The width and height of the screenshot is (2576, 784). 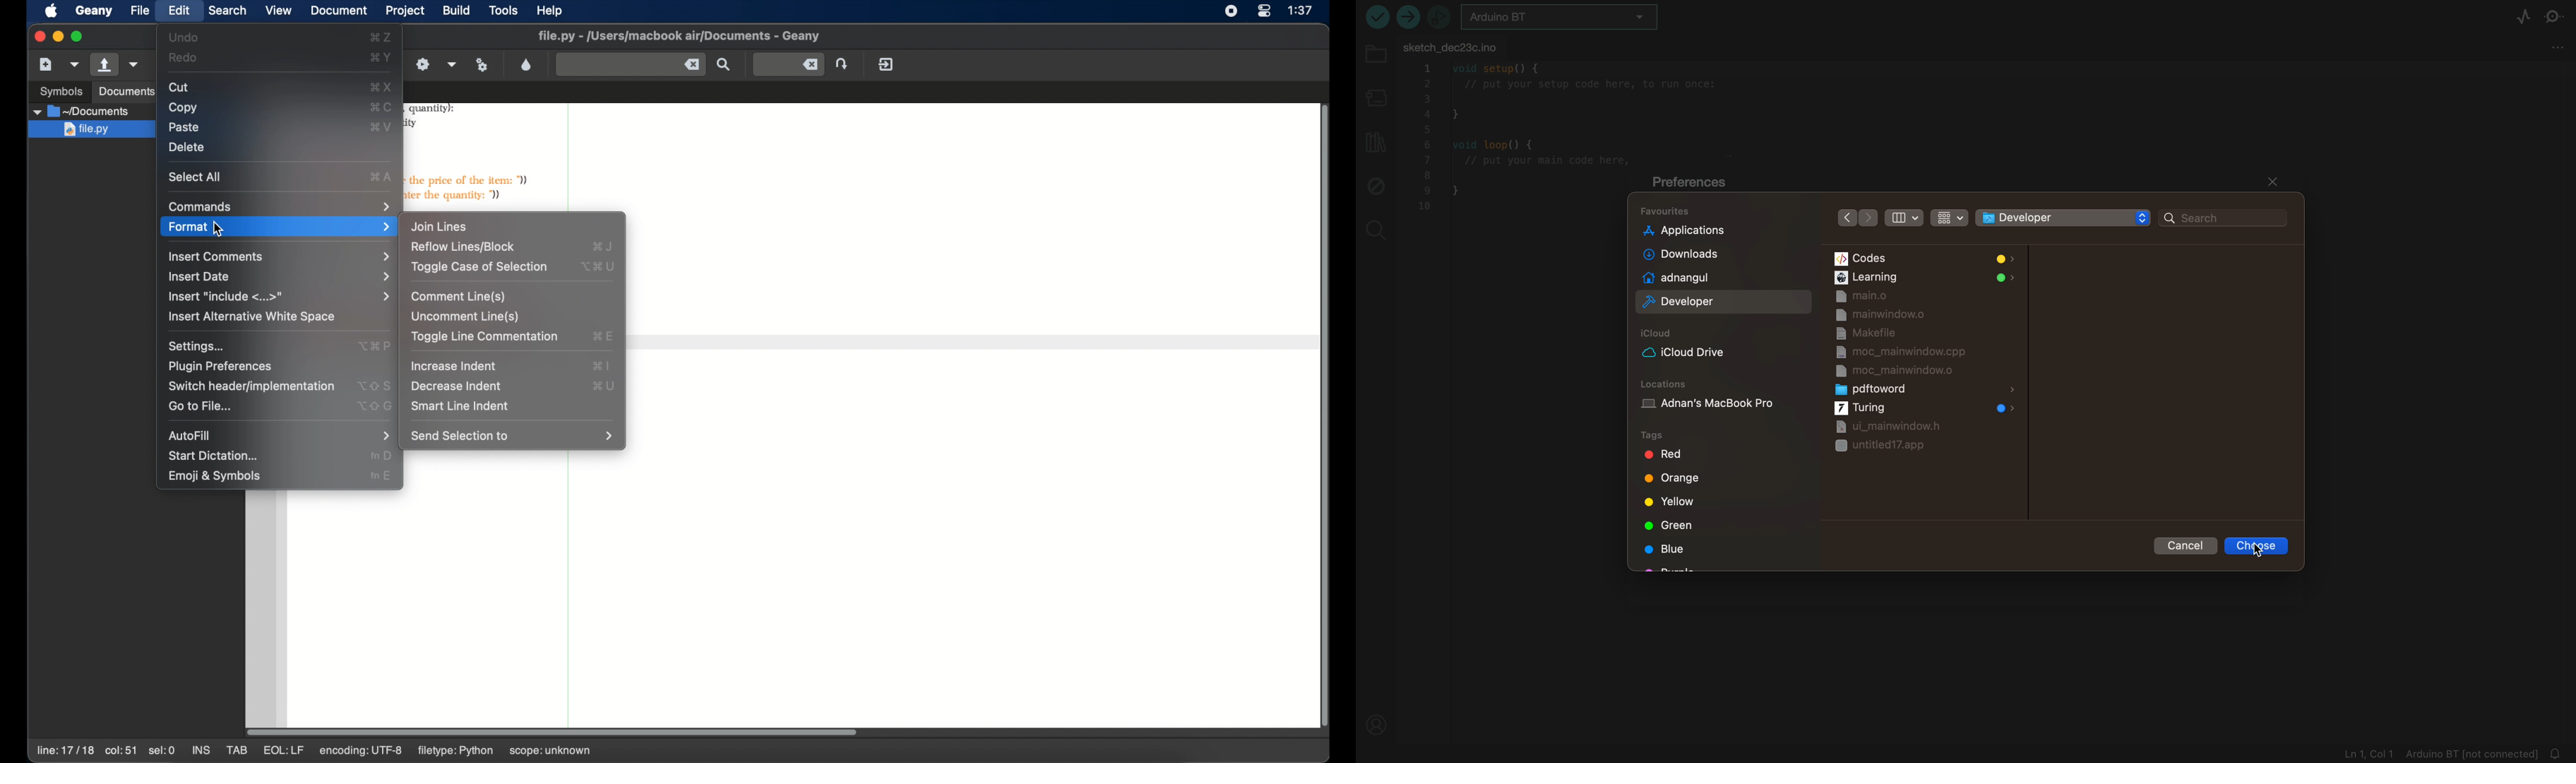 What do you see at coordinates (2559, 751) in the screenshot?
I see `Notifications ` at bounding box center [2559, 751].